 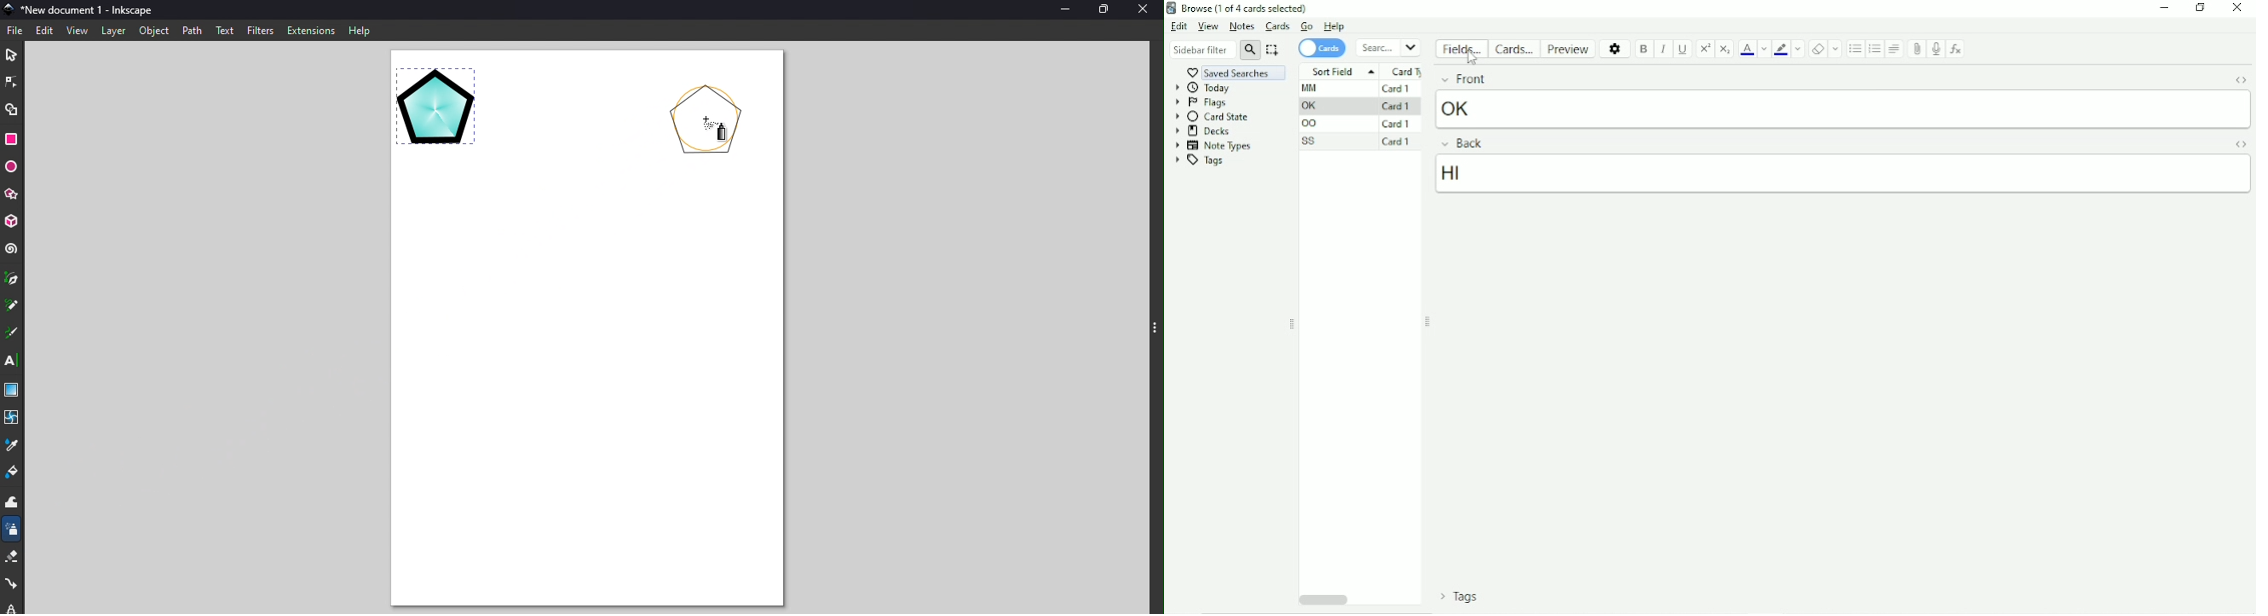 What do you see at coordinates (1918, 49) in the screenshot?
I see `Attach picture/audio/video` at bounding box center [1918, 49].